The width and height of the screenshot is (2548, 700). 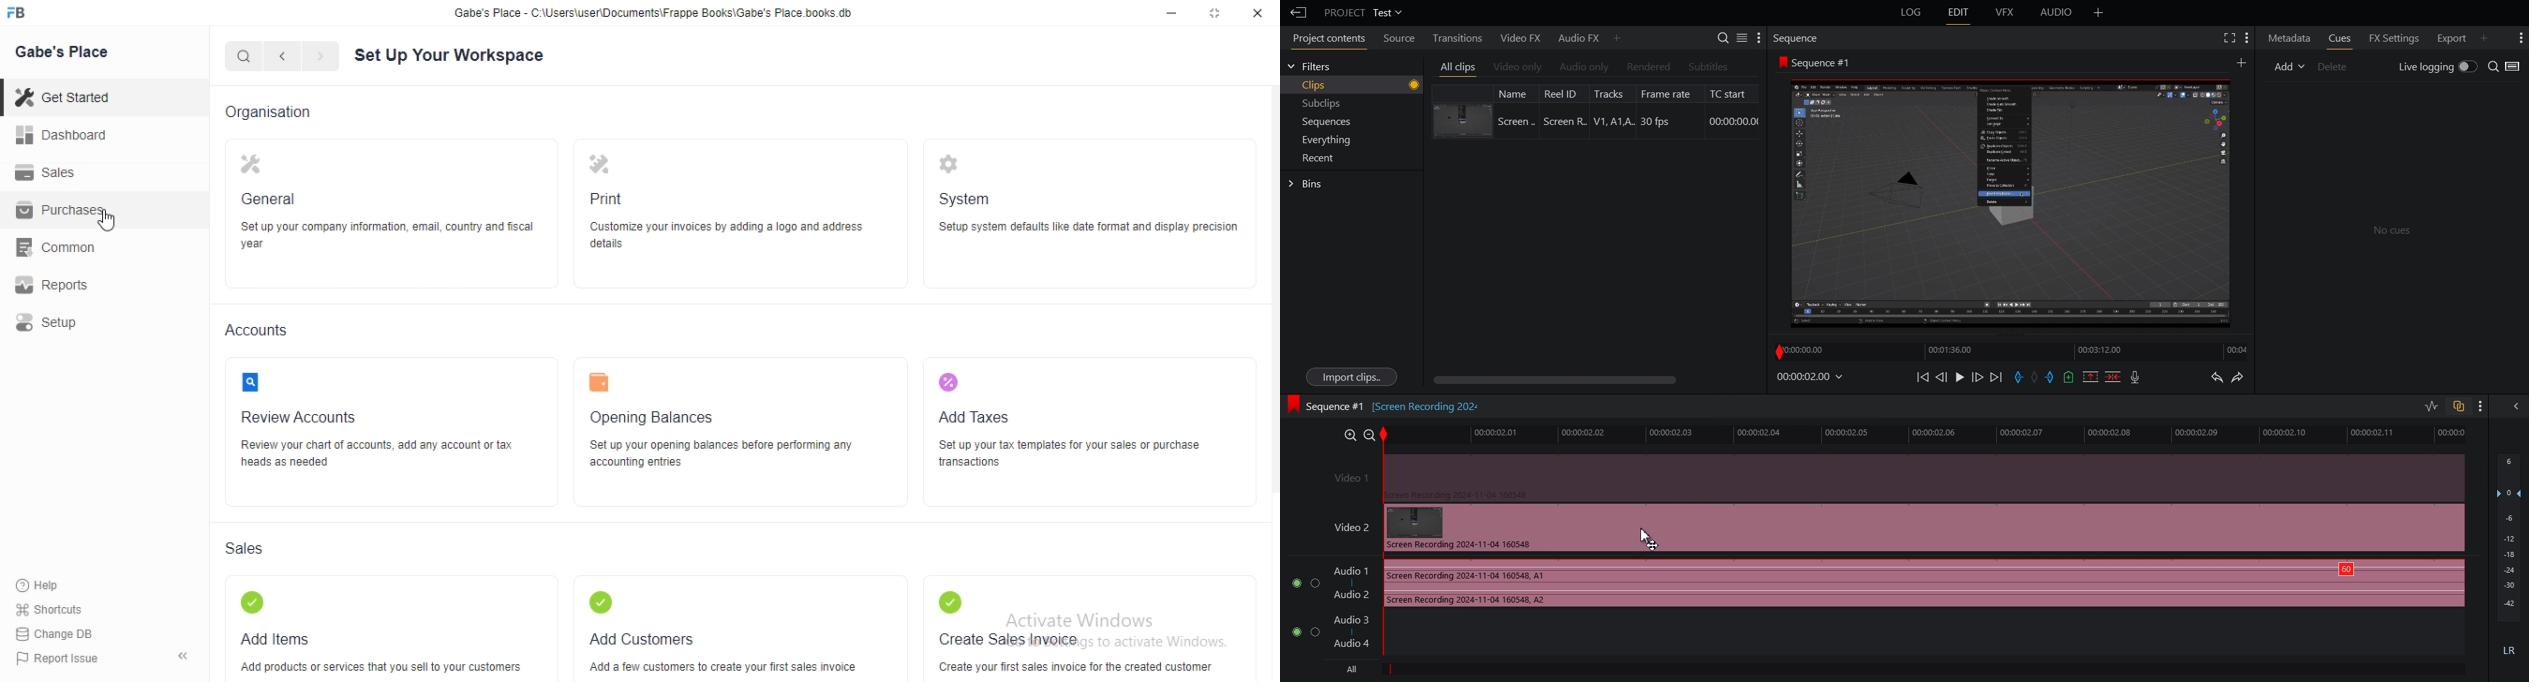 What do you see at coordinates (1090, 212) in the screenshot?
I see `System Setup system defaults like date format and display precision` at bounding box center [1090, 212].